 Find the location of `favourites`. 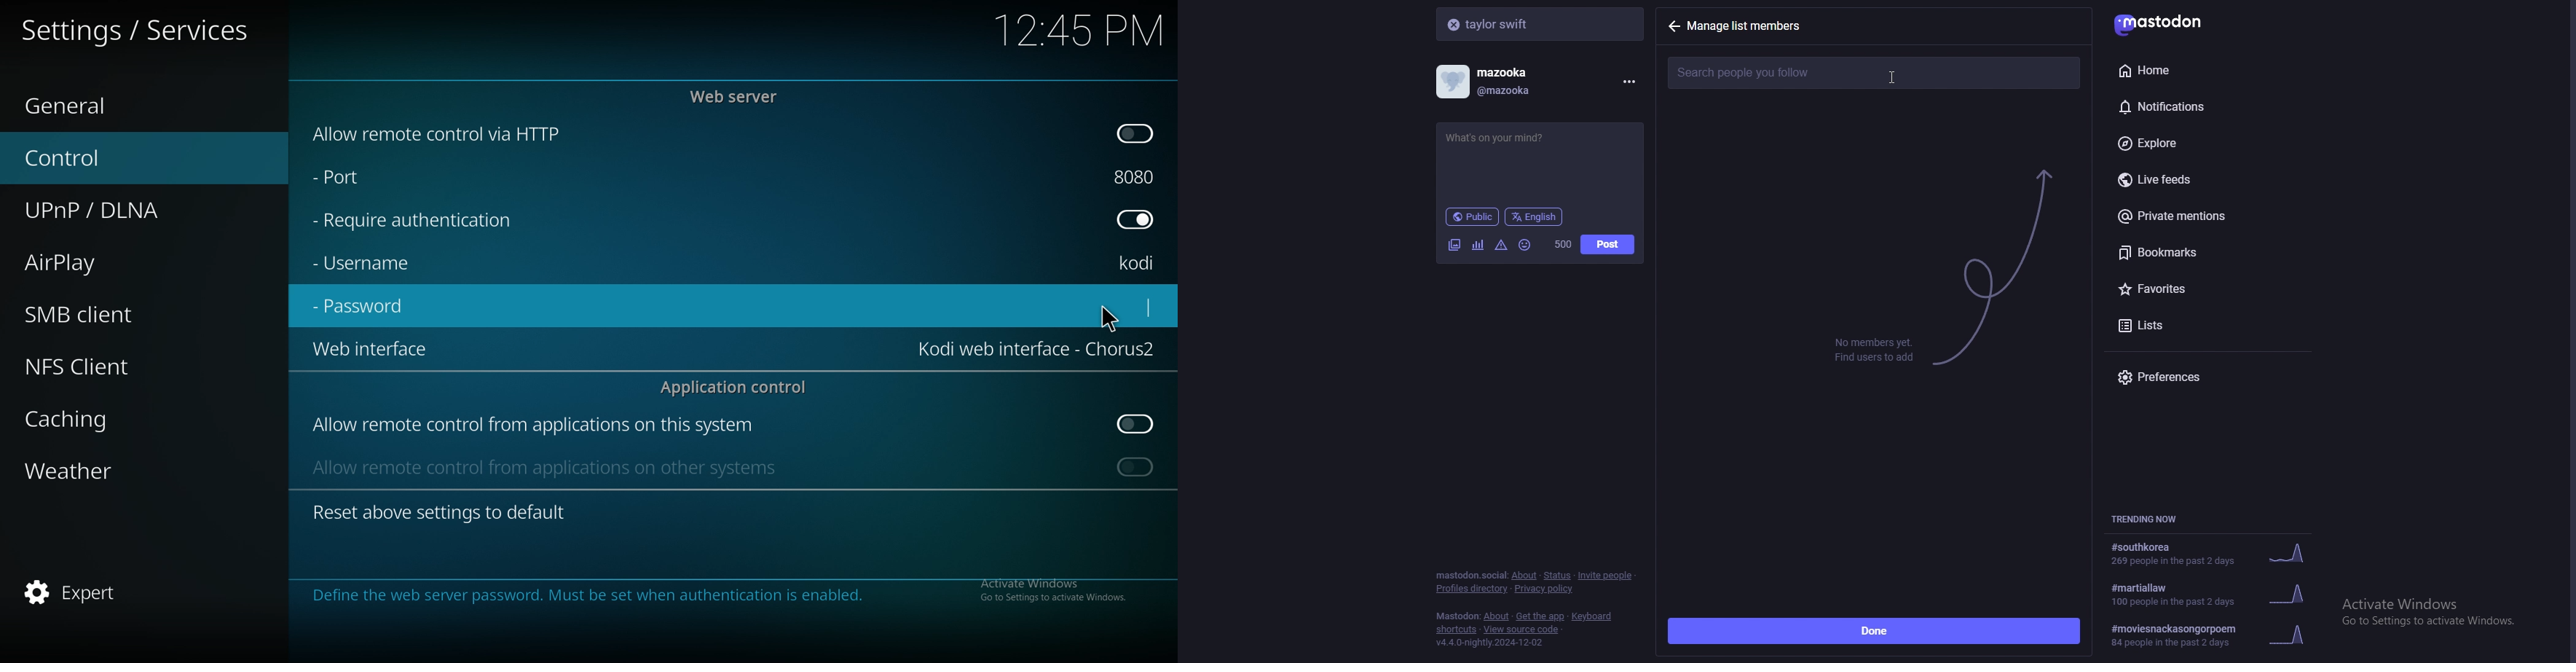

favourites is located at coordinates (2195, 286).